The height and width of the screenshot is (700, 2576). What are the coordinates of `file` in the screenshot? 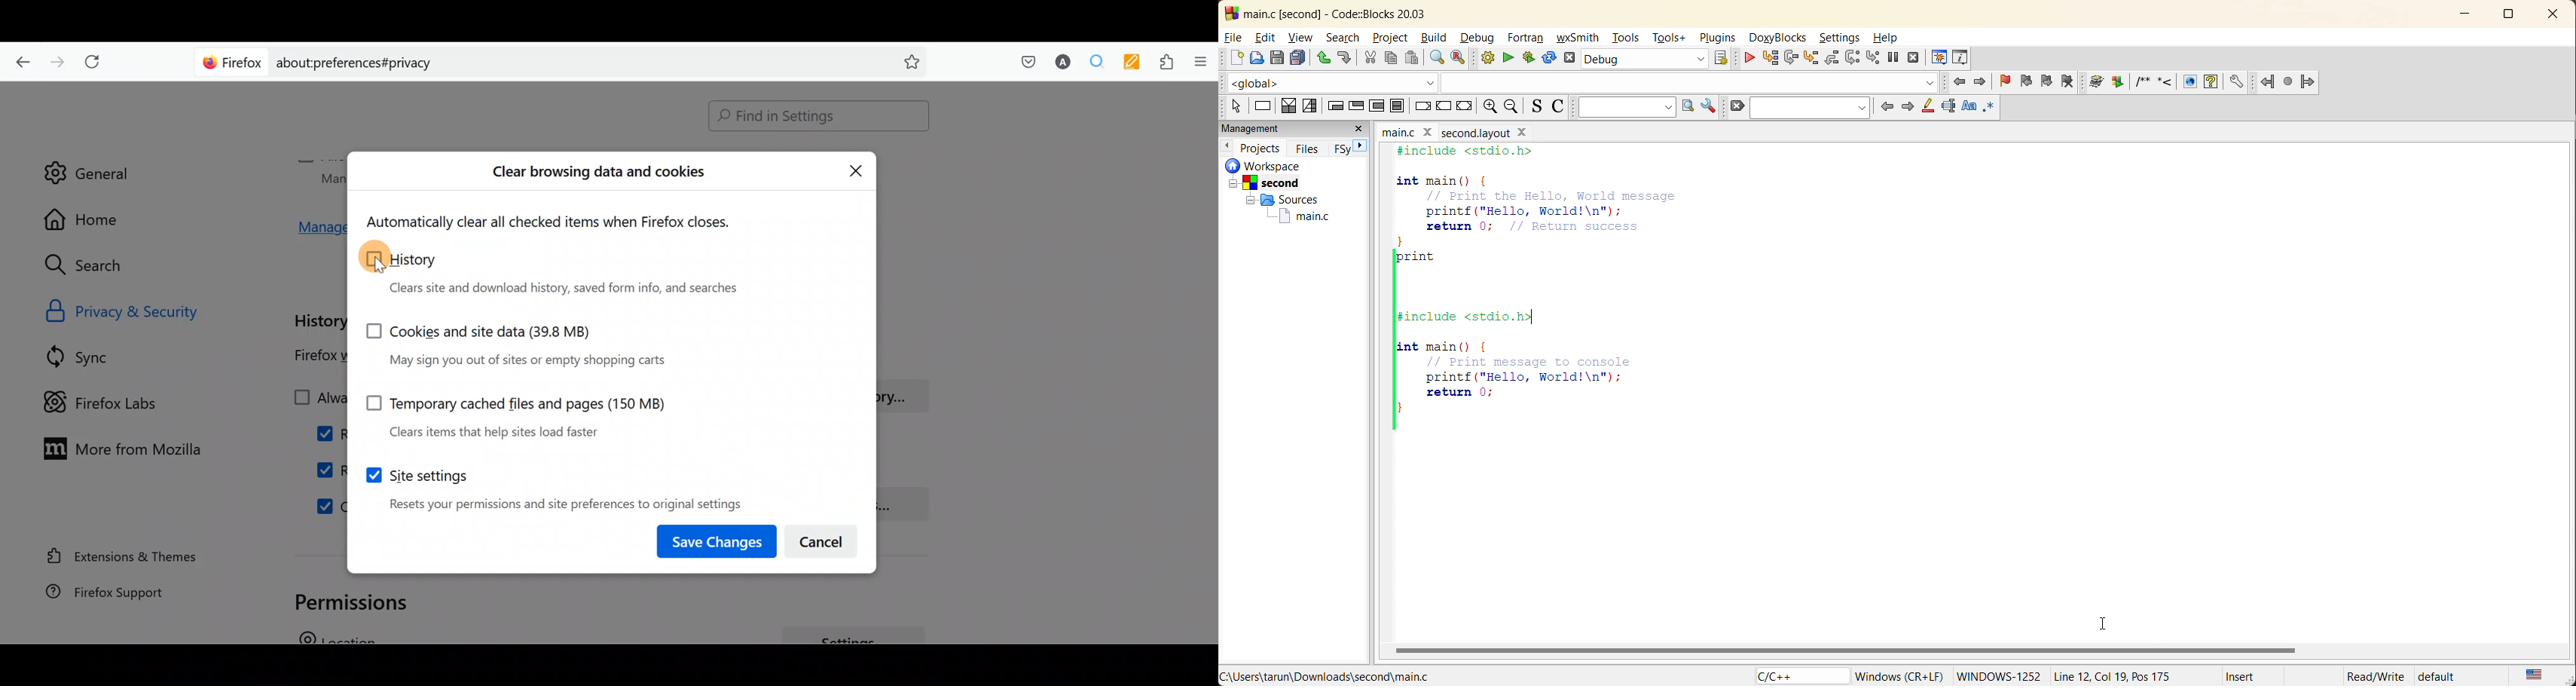 It's located at (1233, 38).